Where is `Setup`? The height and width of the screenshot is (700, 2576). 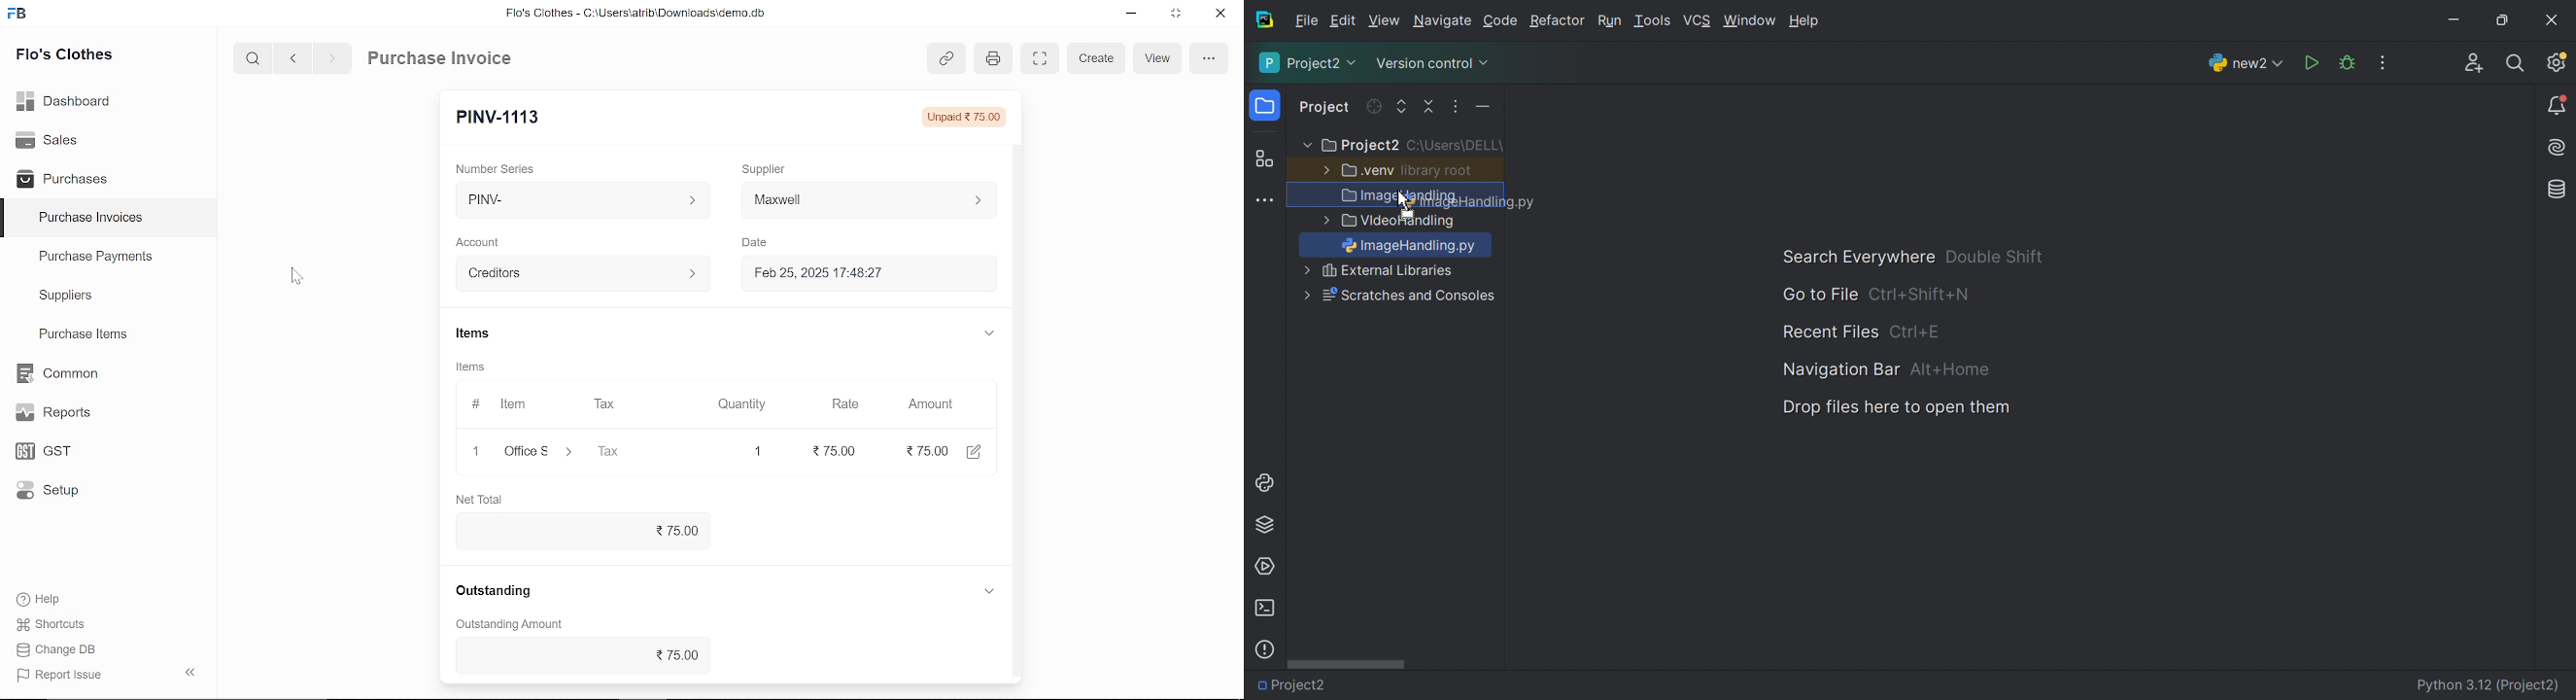
Setup is located at coordinates (43, 494).